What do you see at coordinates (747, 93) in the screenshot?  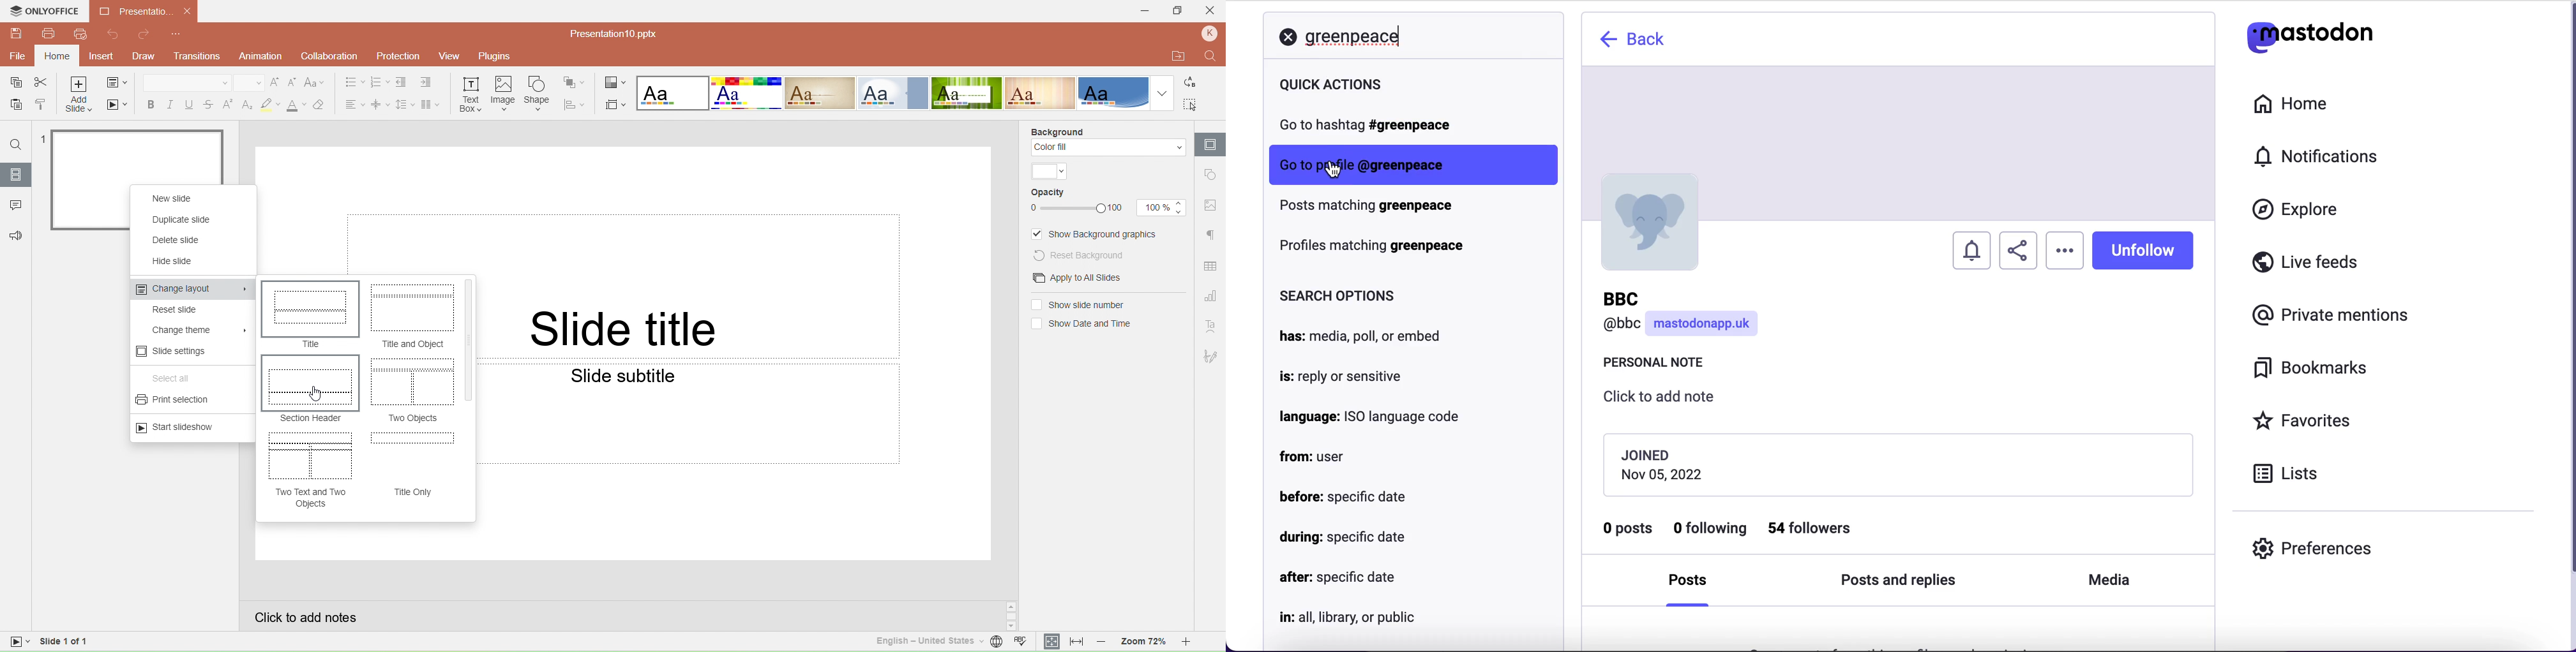 I see `Basic` at bounding box center [747, 93].